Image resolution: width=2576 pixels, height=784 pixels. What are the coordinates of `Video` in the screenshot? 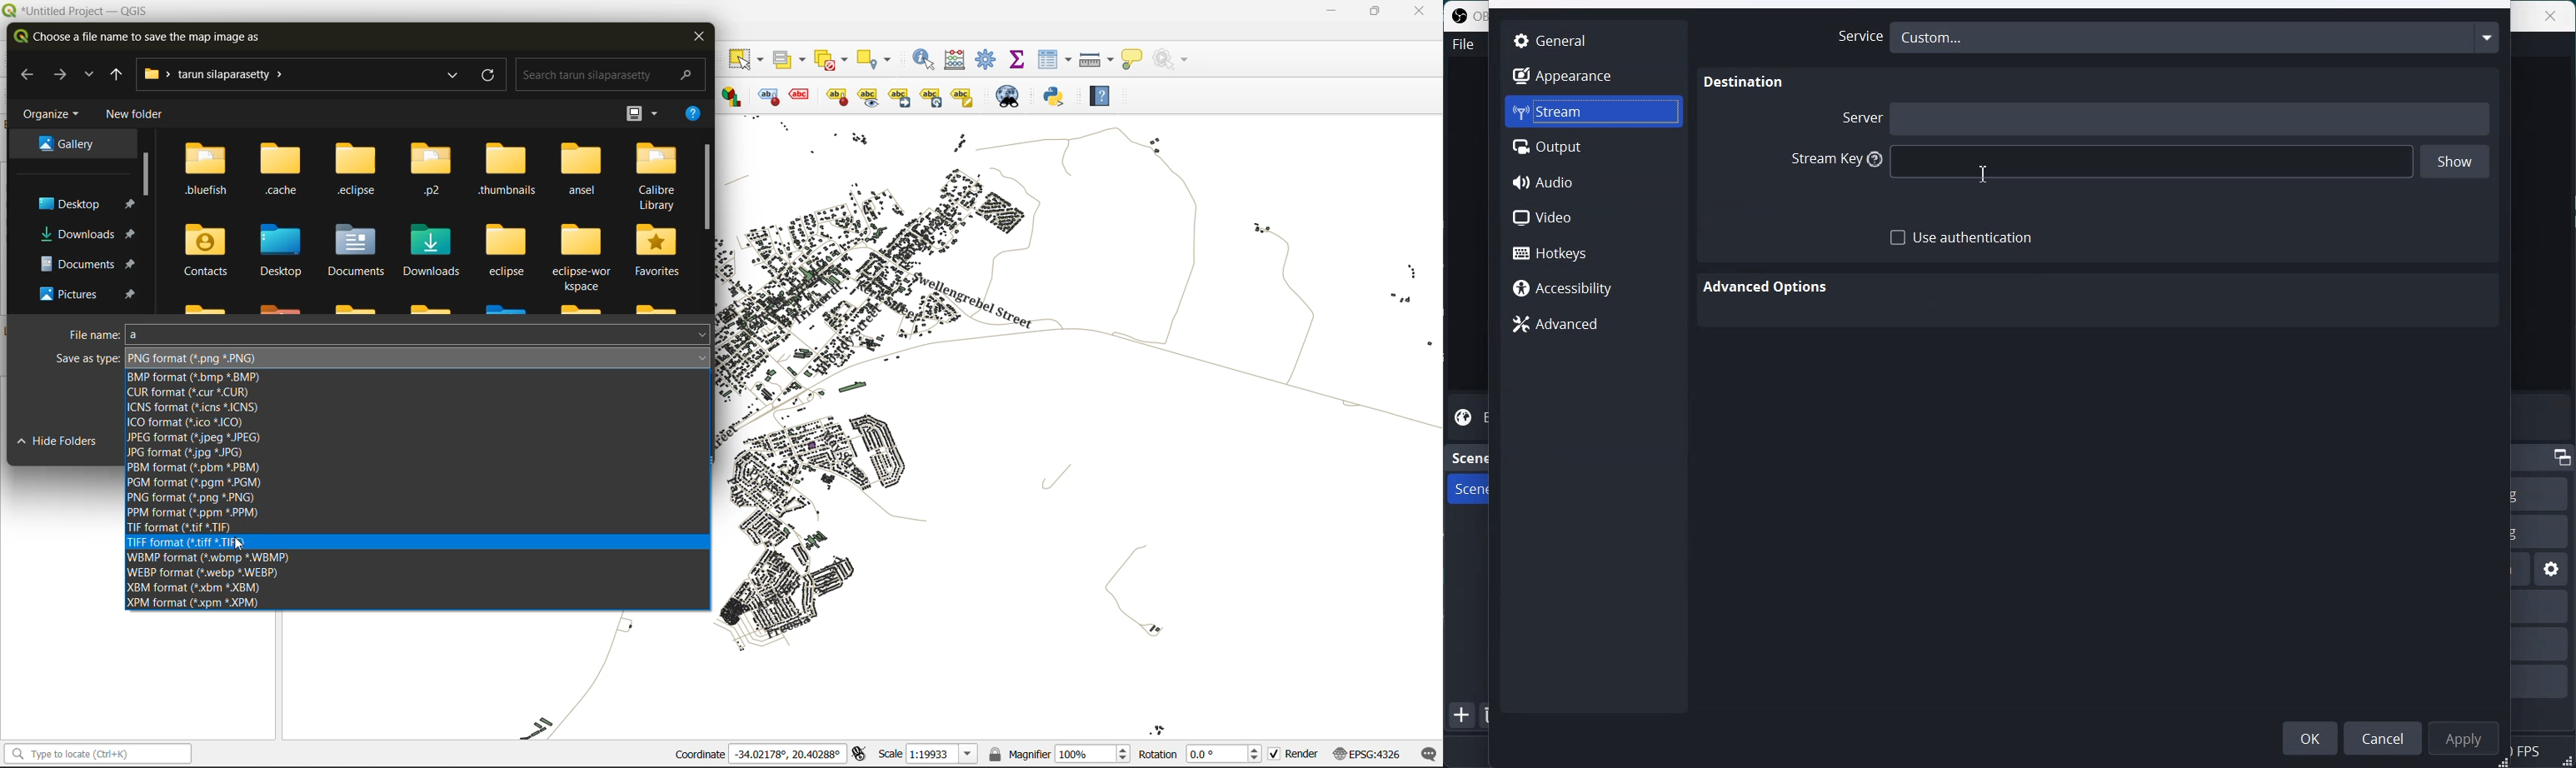 It's located at (1594, 217).